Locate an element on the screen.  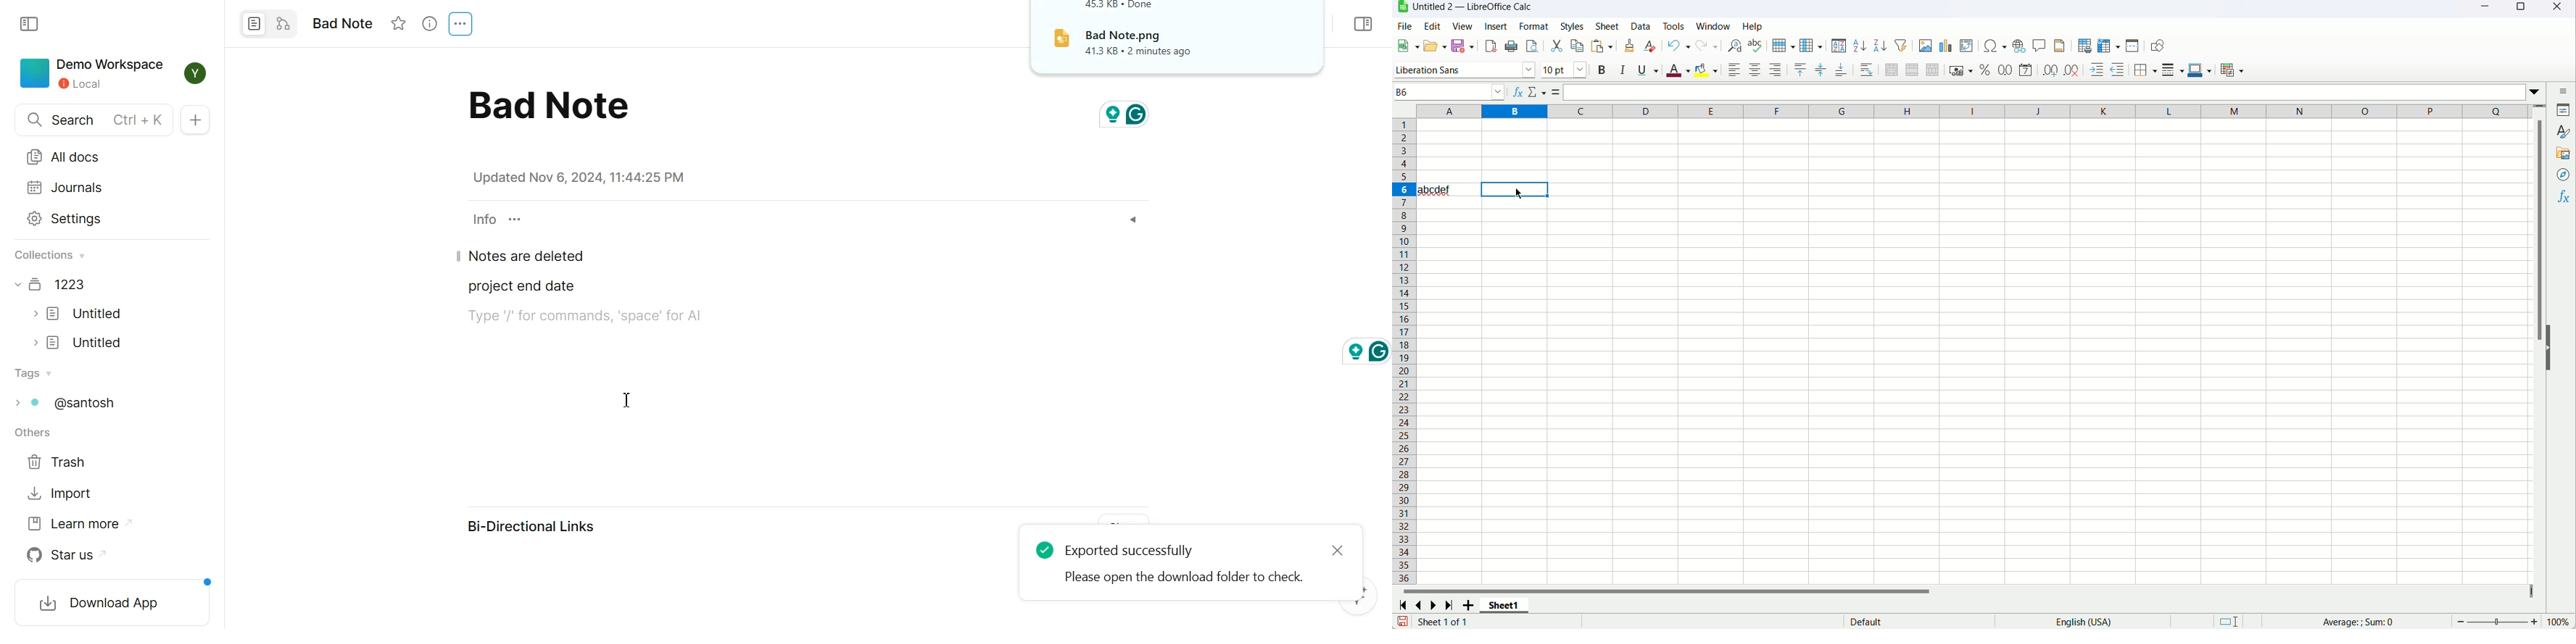
Import is located at coordinates (59, 493).